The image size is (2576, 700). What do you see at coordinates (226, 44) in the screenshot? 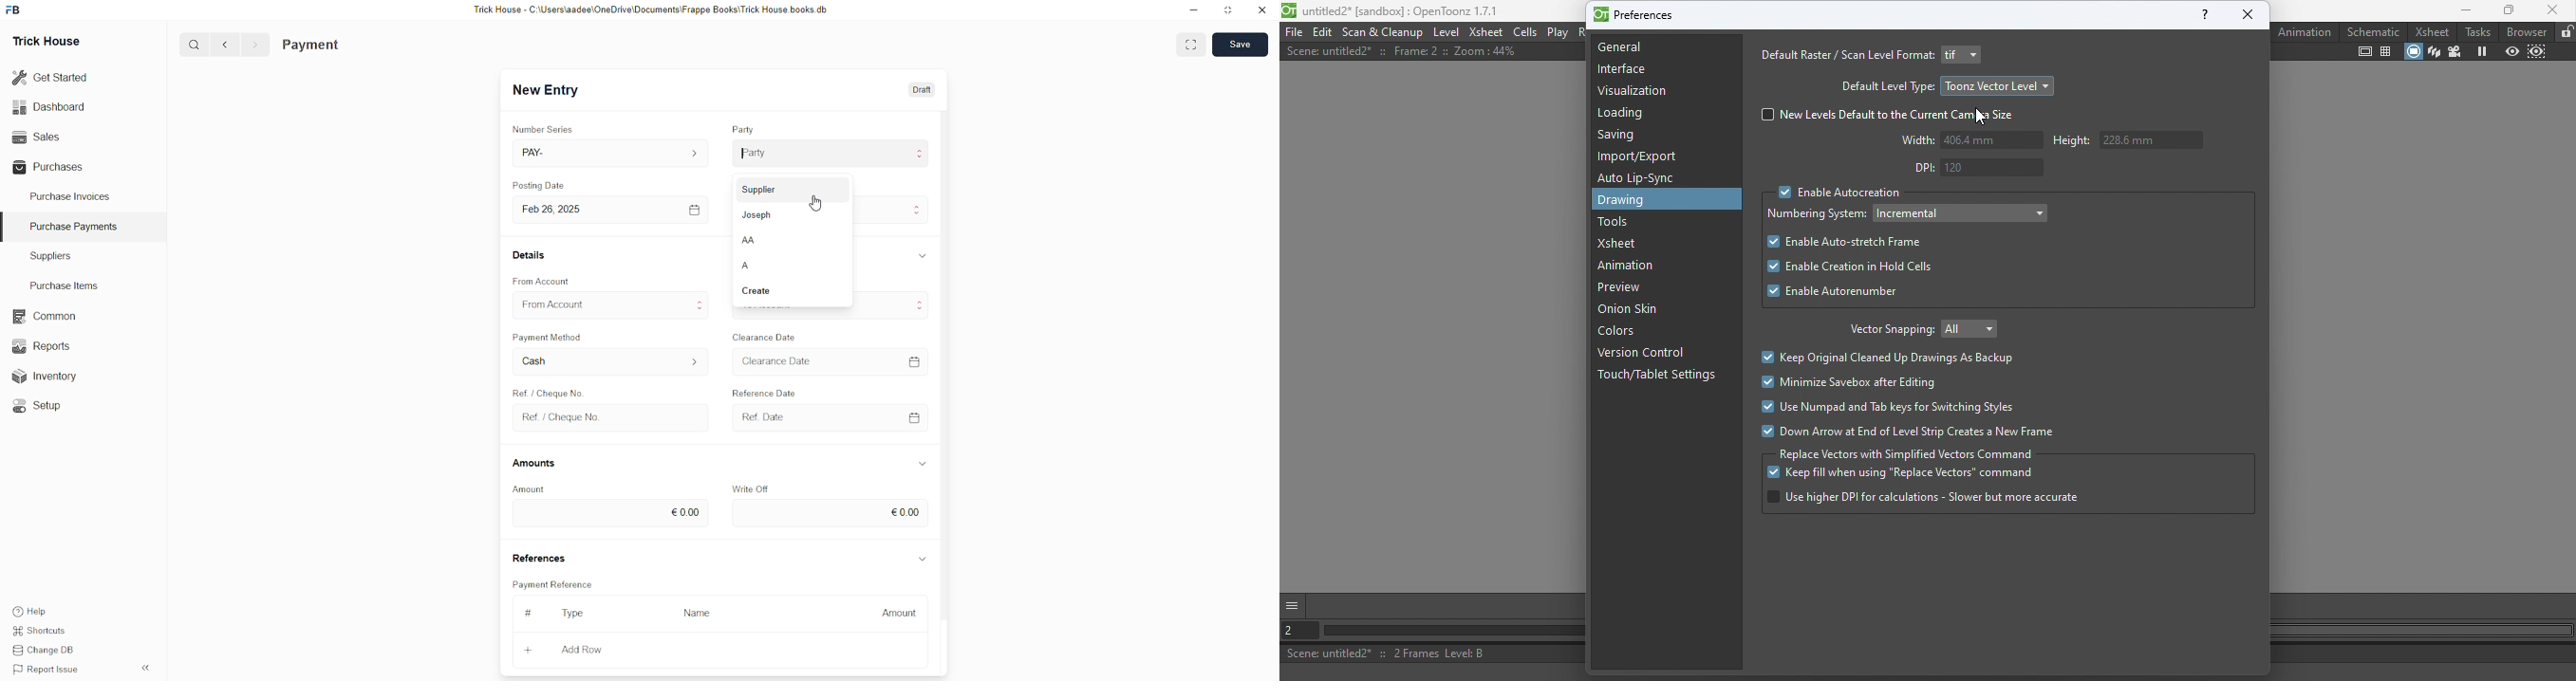
I see `back` at bounding box center [226, 44].